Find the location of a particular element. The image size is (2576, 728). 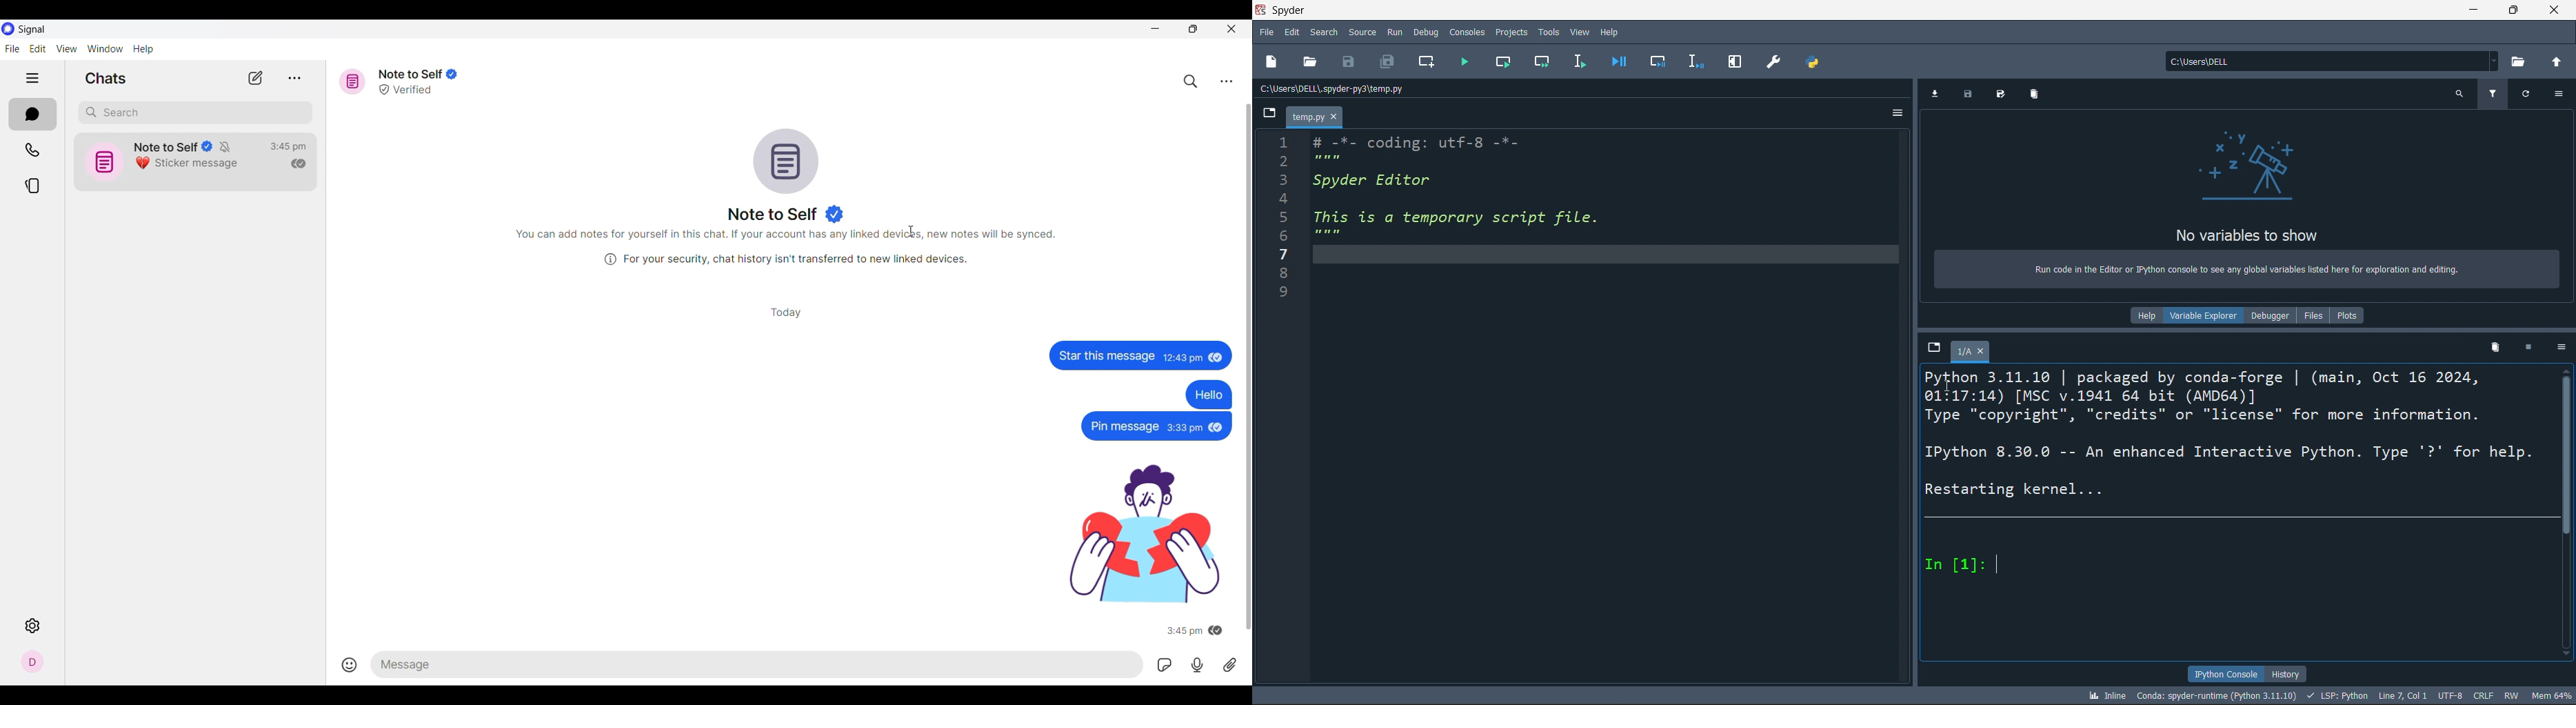

run cell and move is located at coordinates (1545, 62).